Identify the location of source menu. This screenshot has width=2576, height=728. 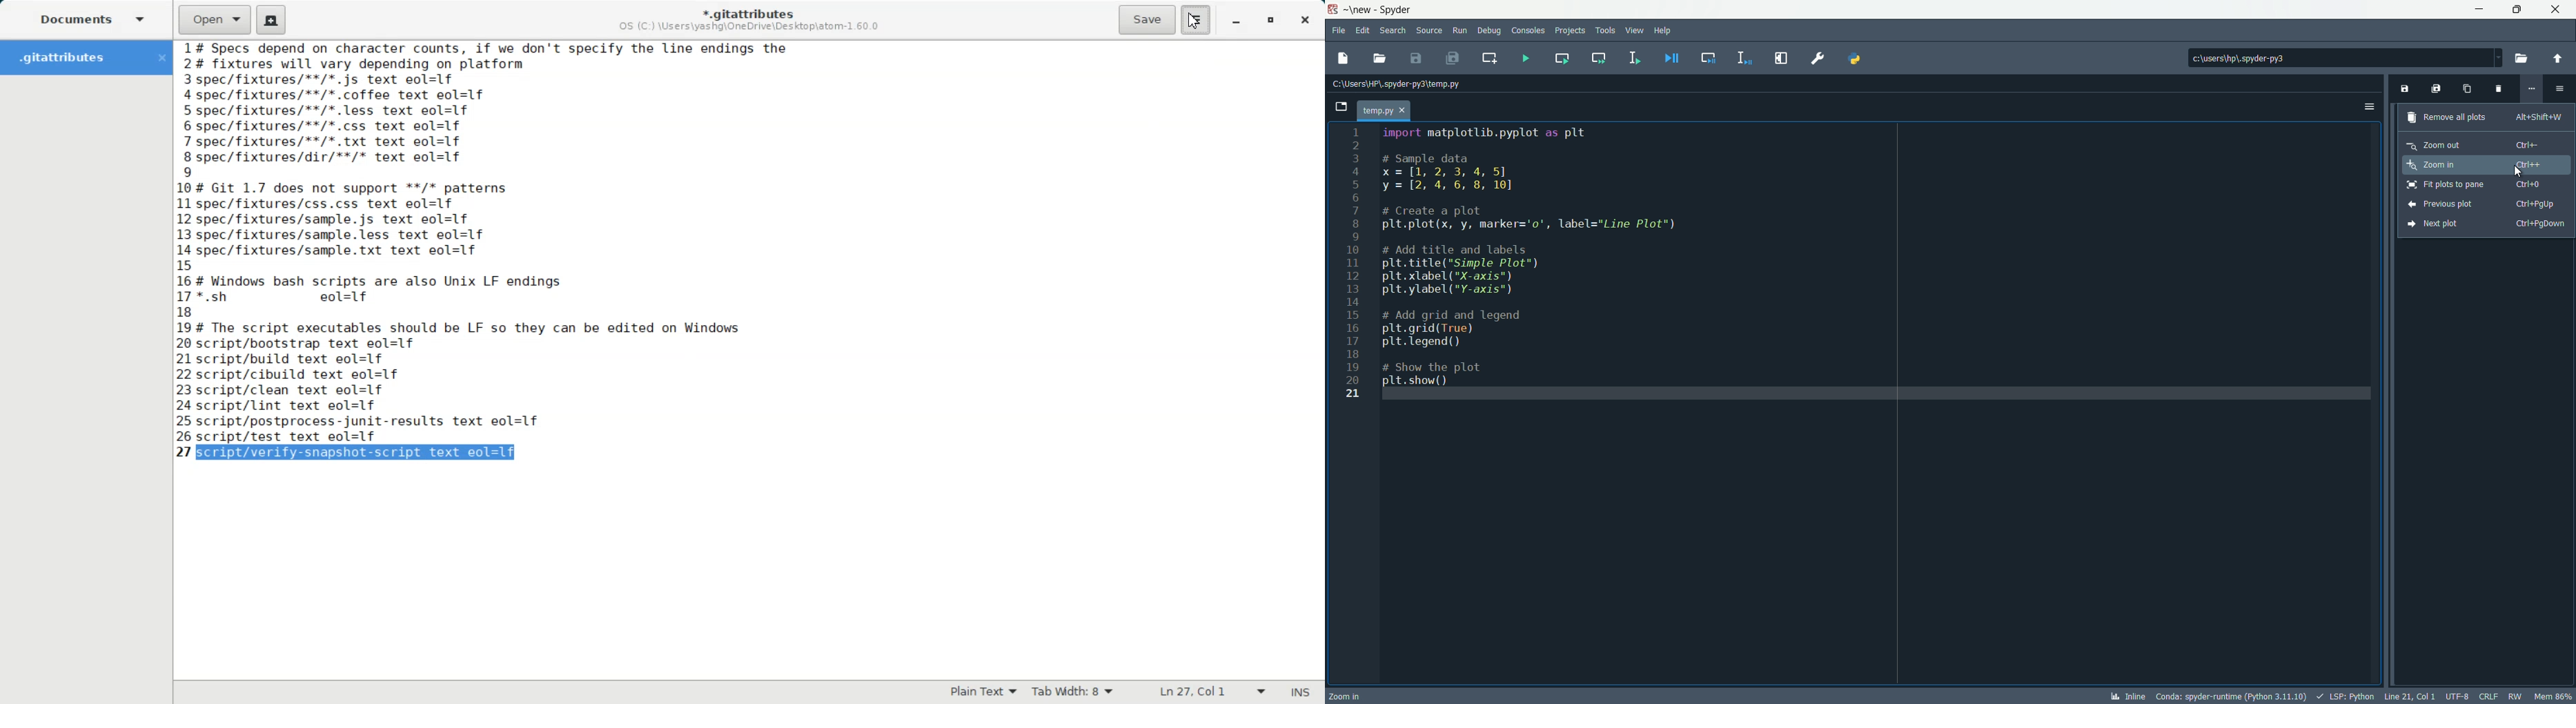
(1427, 31).